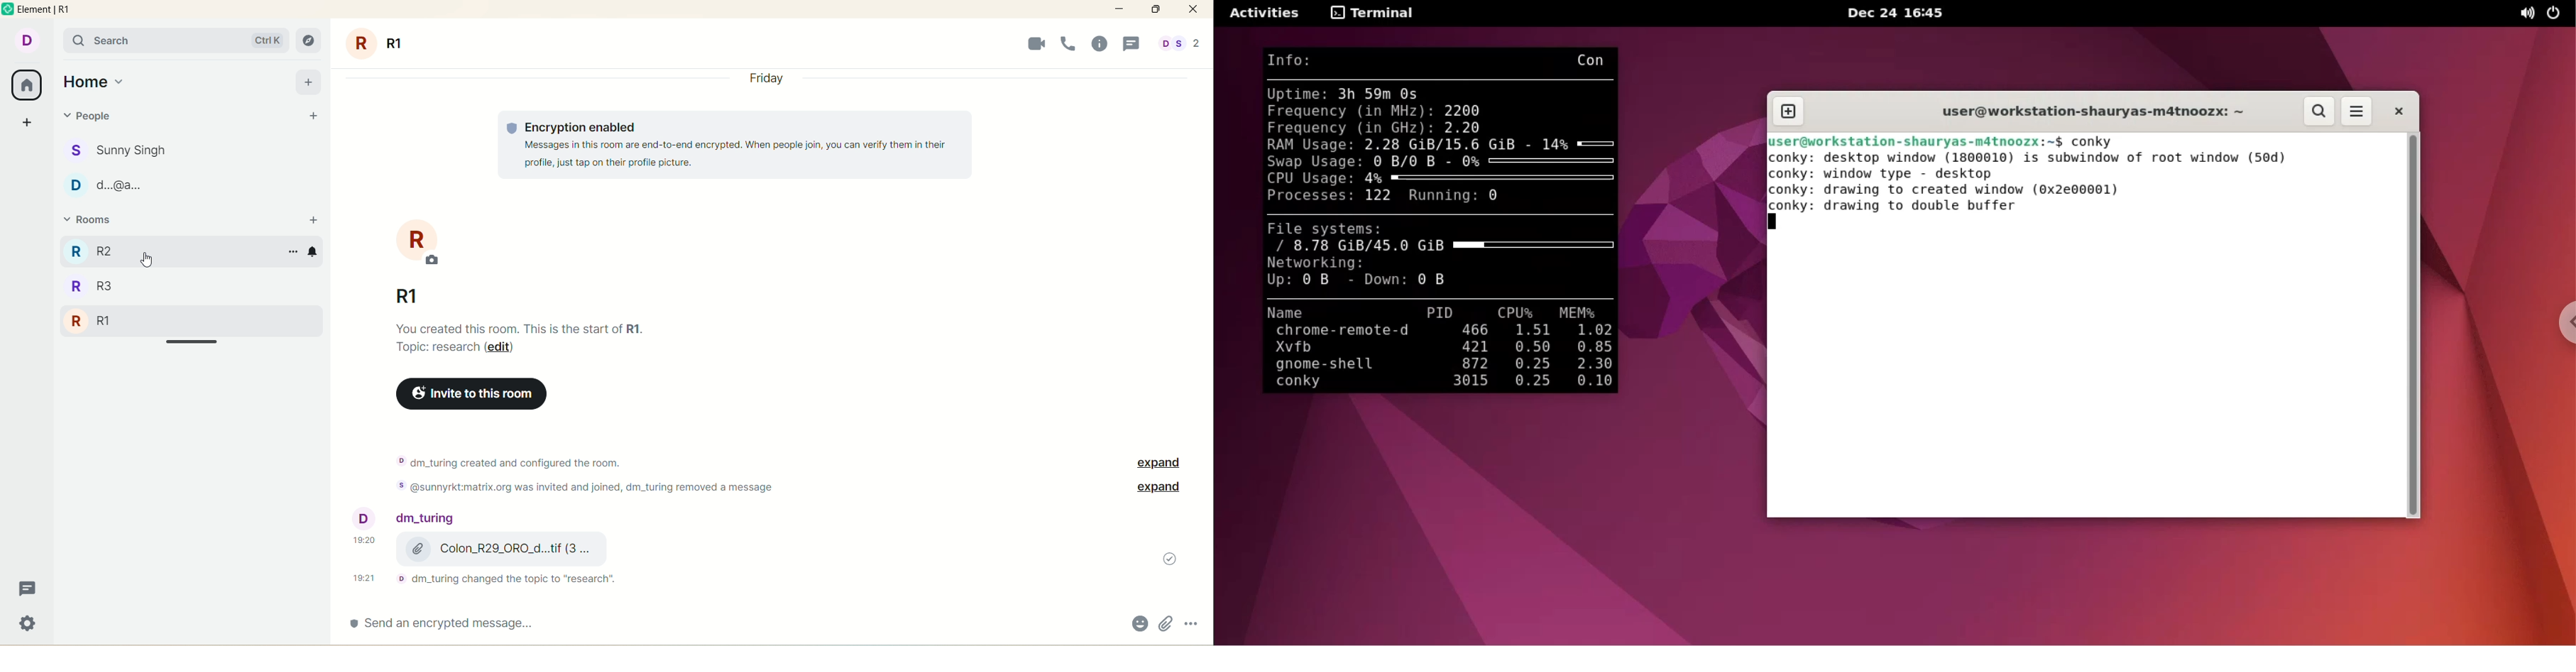 Image resolution: width=2576 pixels, height=672 pixels. I want to click on options, so click(1193, 621).